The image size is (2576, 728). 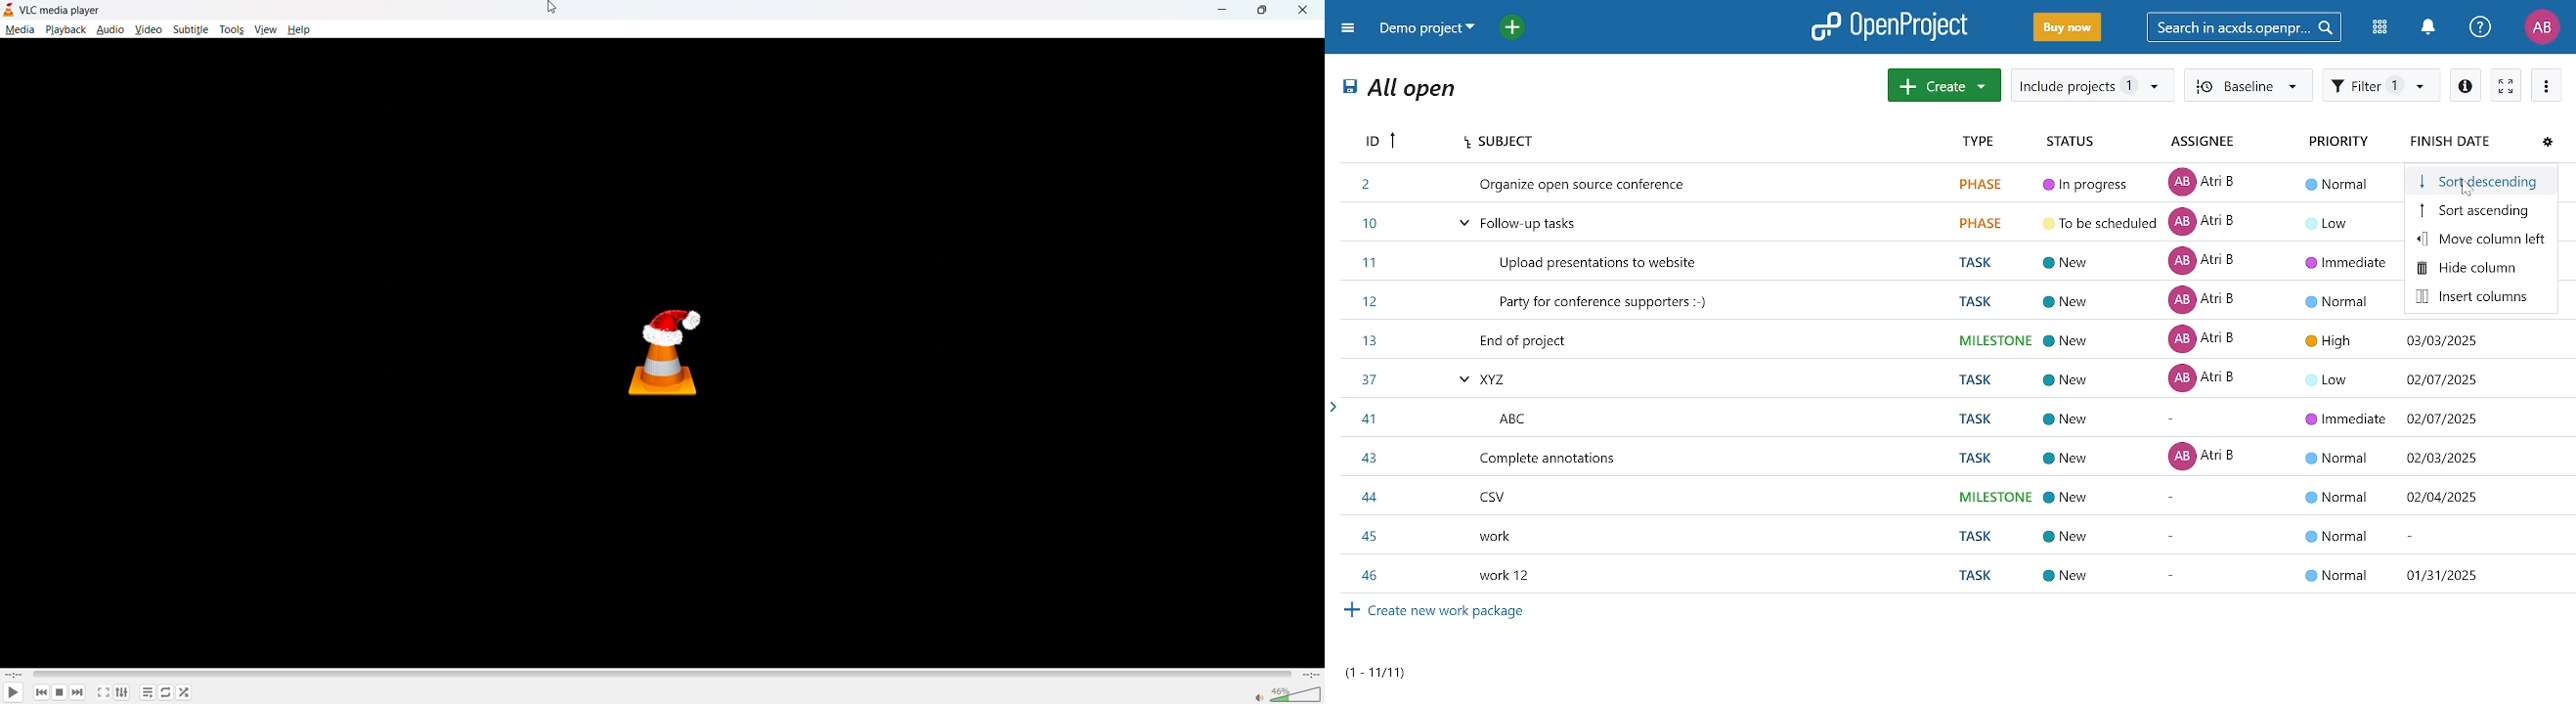 I want to click on hide column, so click(x=2481, y=269).